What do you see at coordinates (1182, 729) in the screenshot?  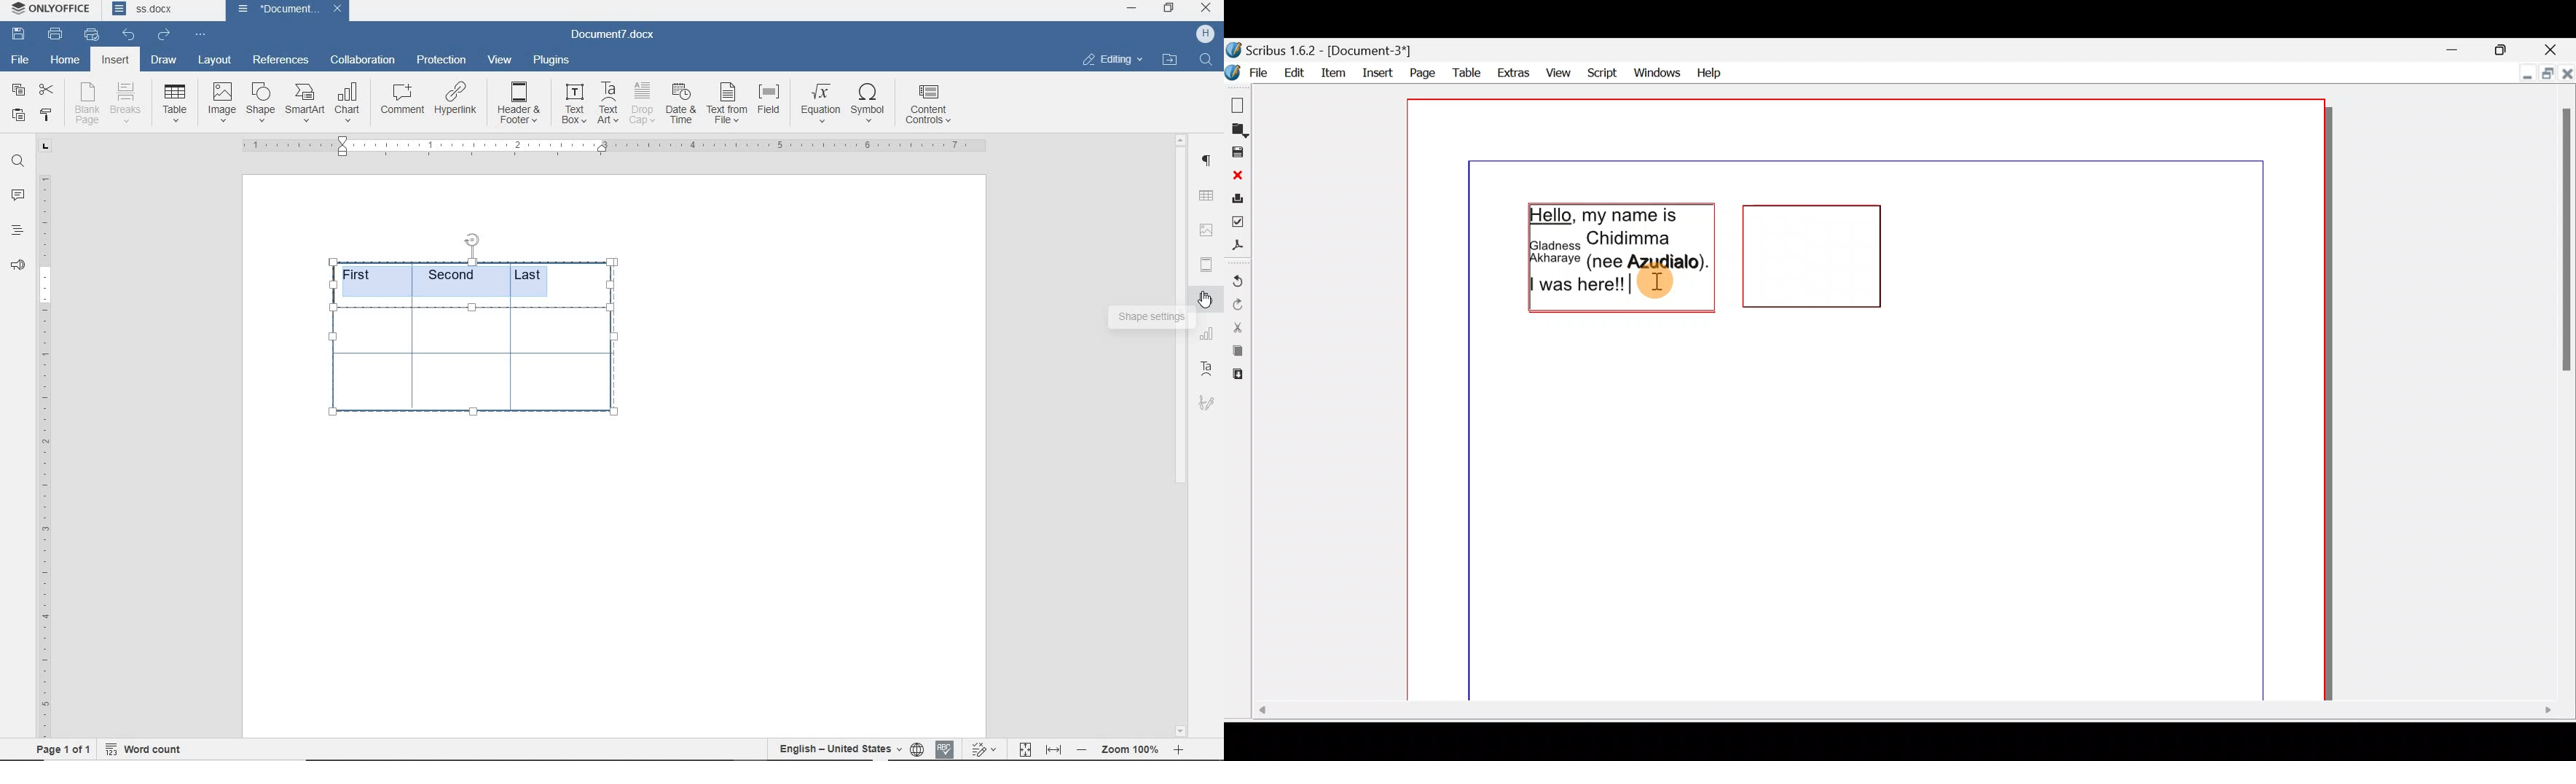 I see `scroll down` at bounding box center [1182, 729].